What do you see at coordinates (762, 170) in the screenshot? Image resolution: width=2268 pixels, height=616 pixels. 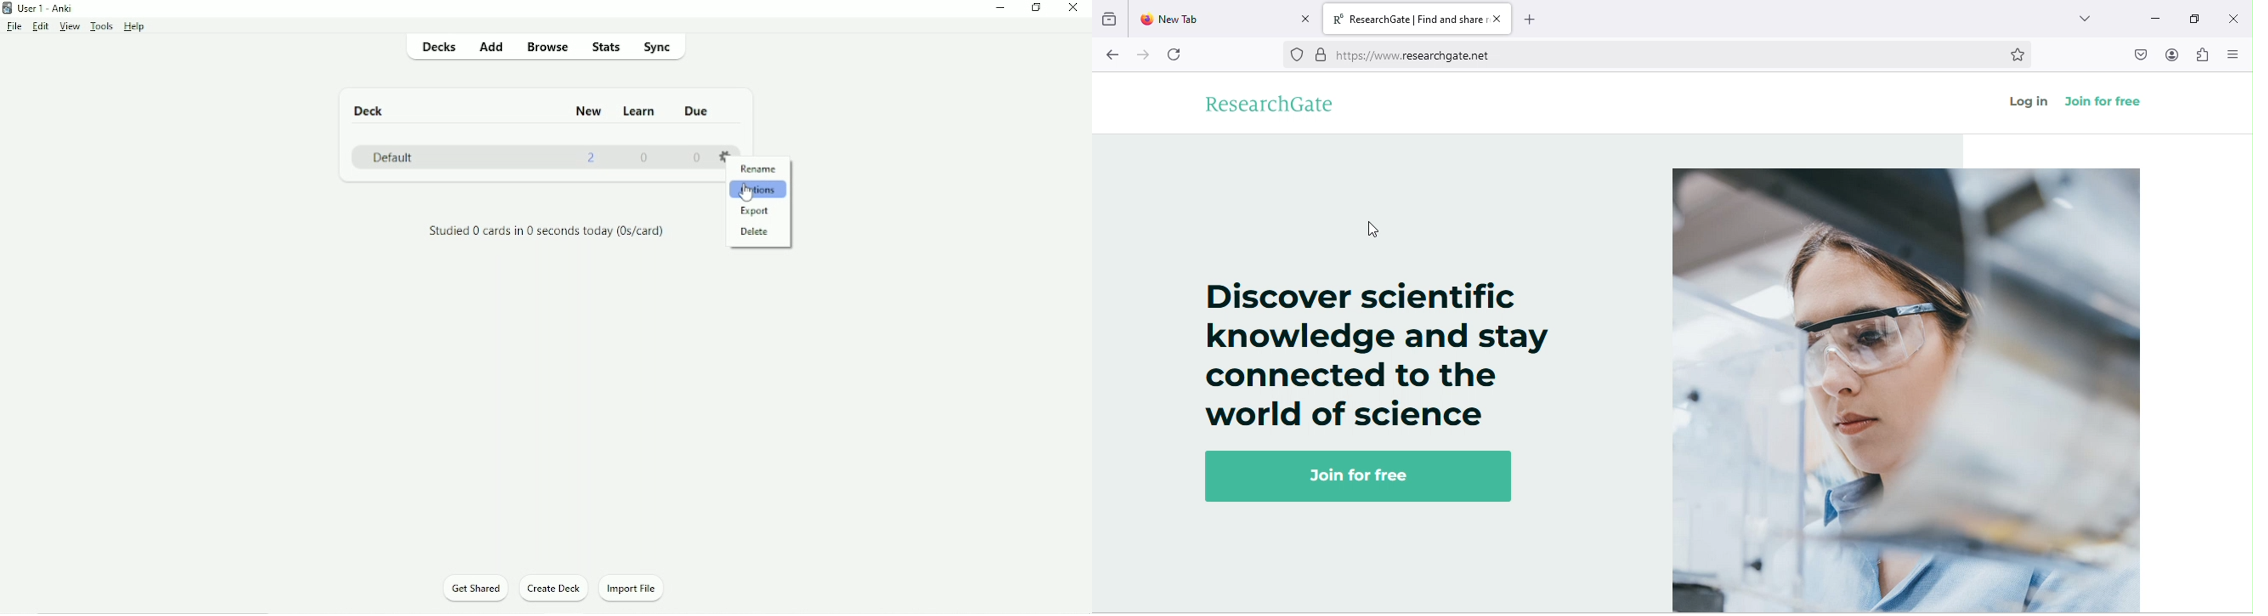 I see `Rename` at bounding box center [762, 170].